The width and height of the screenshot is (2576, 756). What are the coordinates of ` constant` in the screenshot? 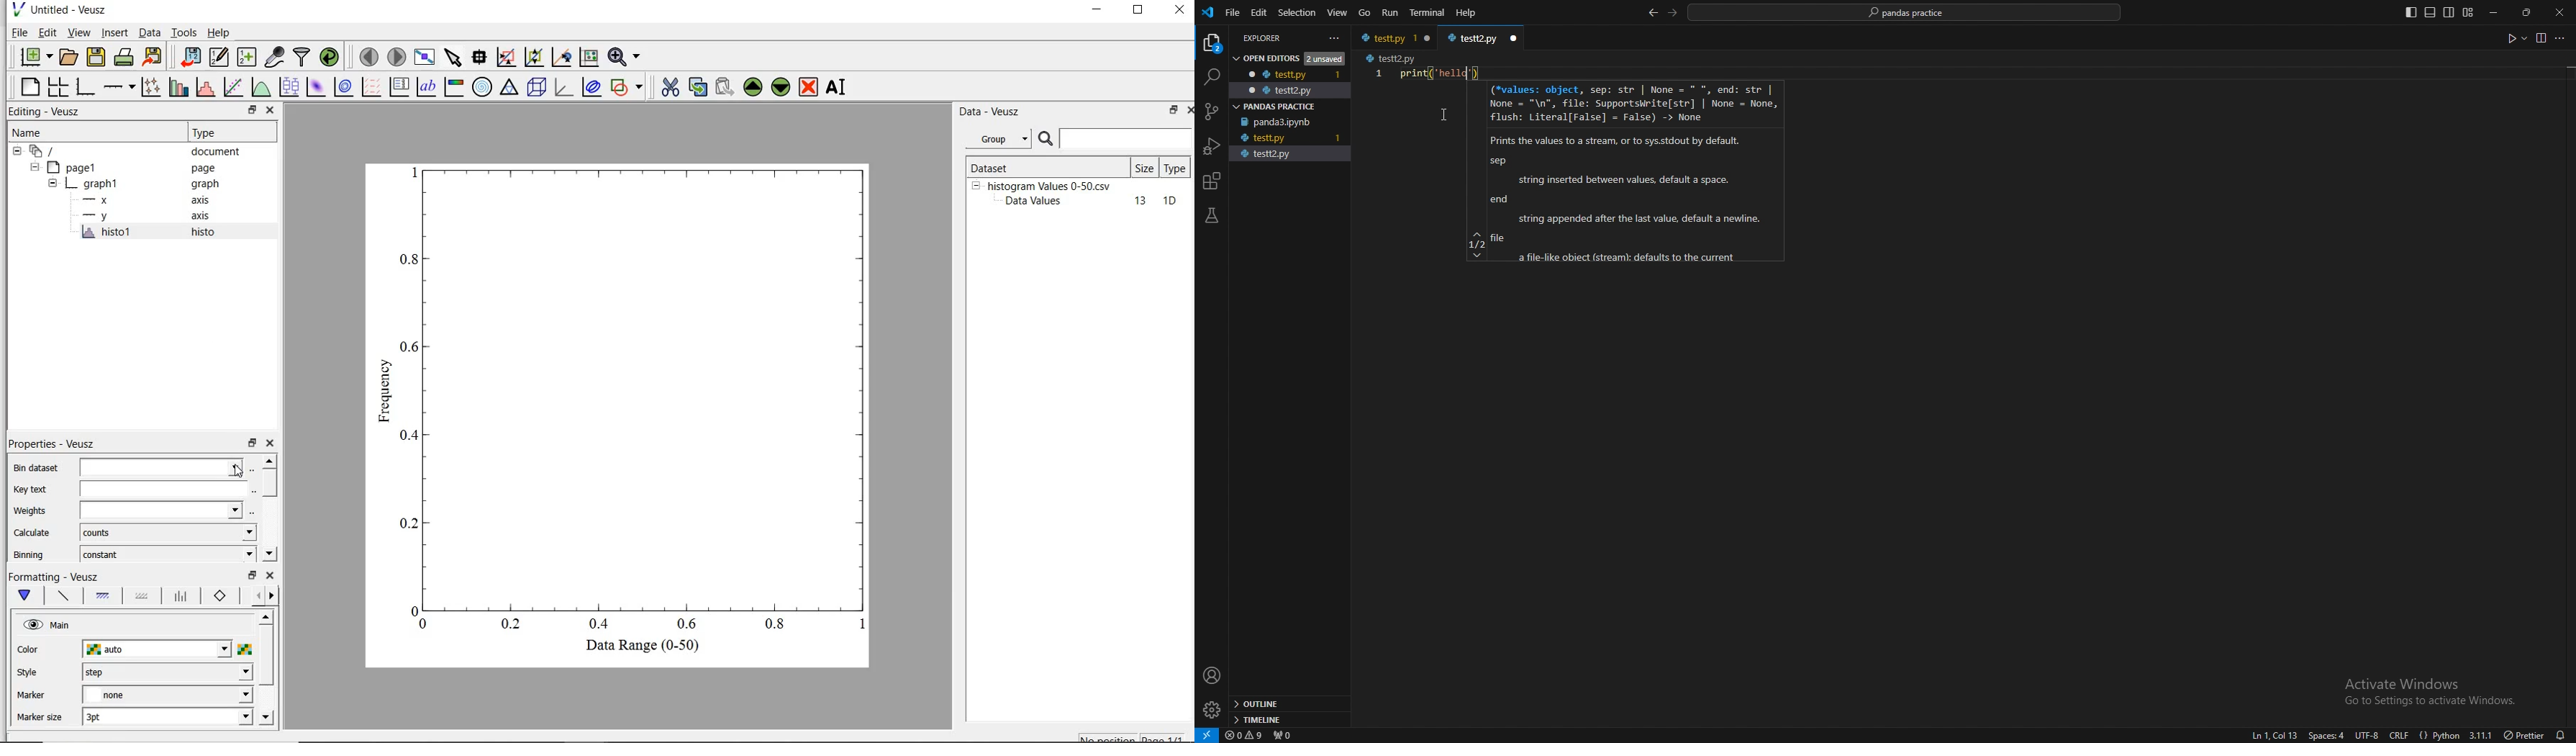 It's located at (168, 553).